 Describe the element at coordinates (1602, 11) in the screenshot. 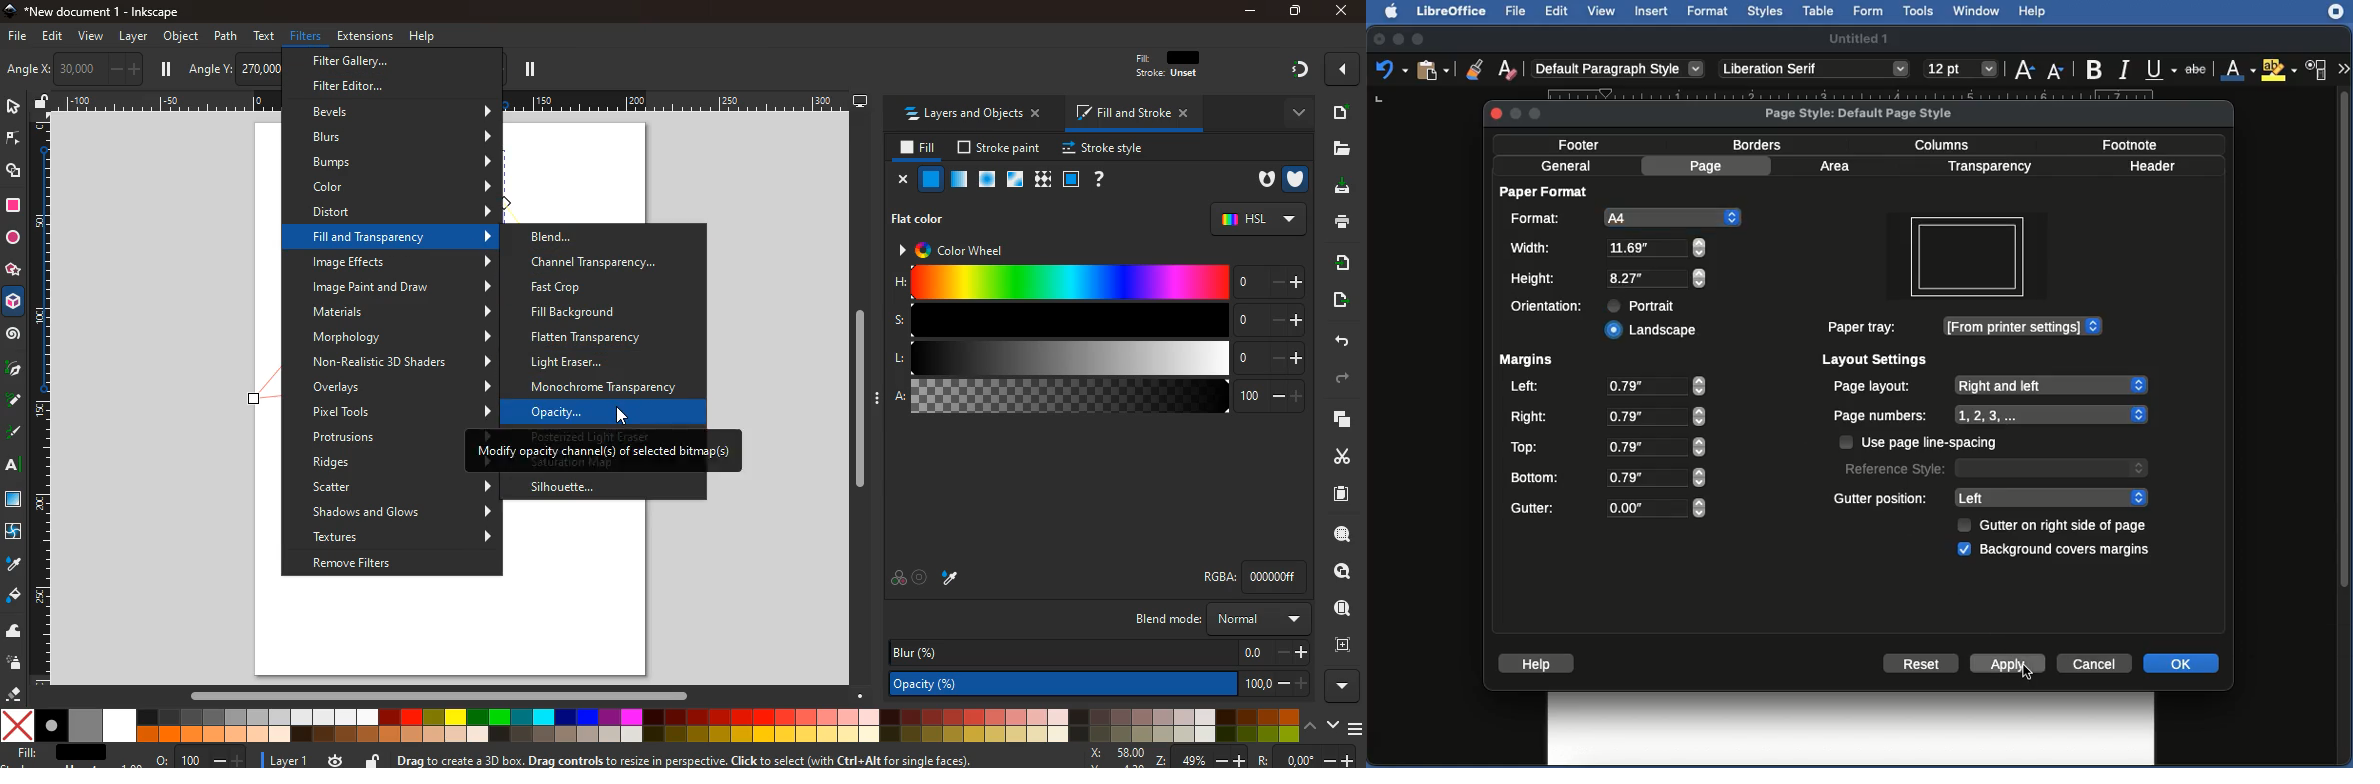

I see `View` at that location.